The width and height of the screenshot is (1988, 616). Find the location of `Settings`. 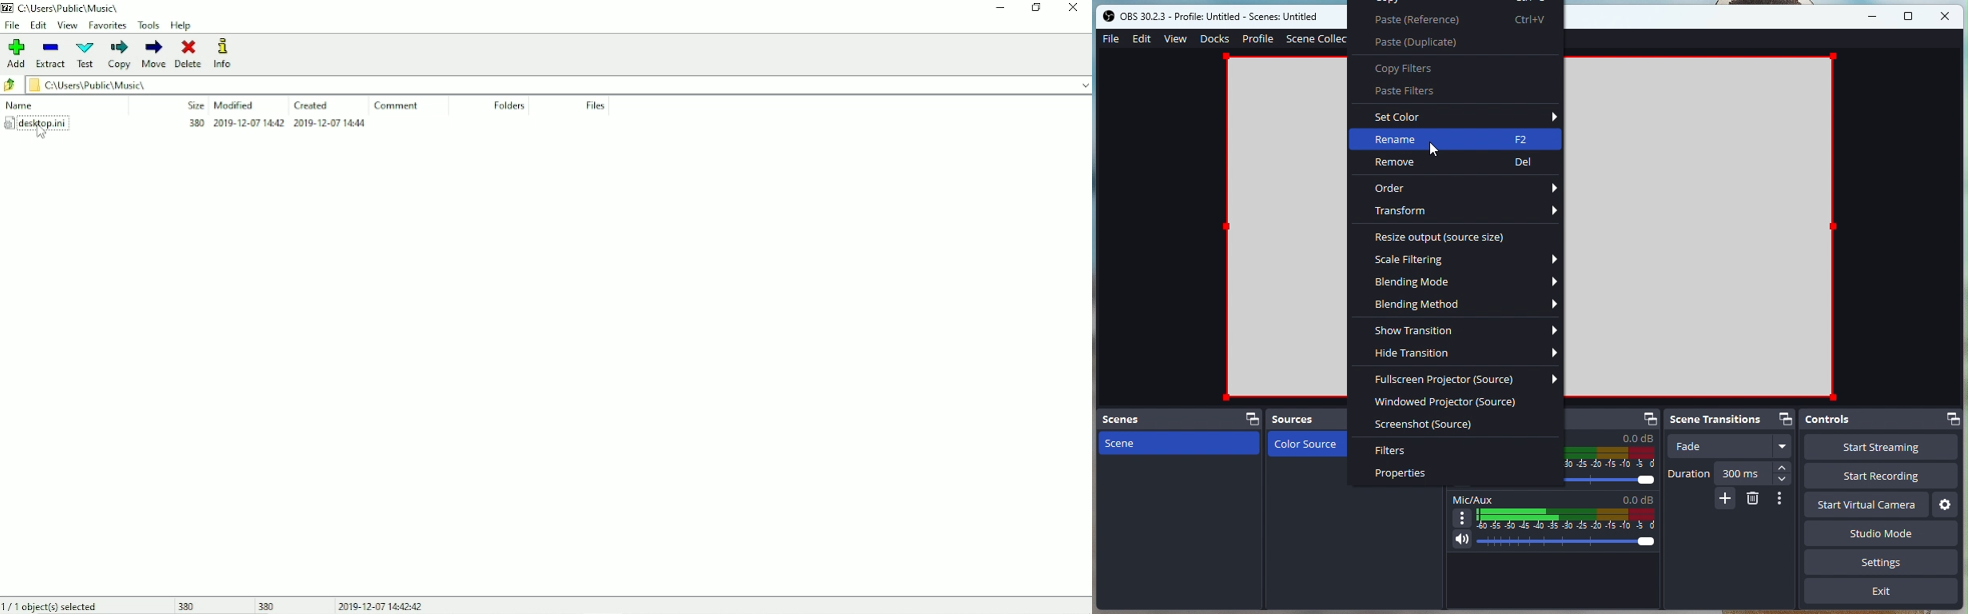

Settings is located at coordinates (1884, 564).